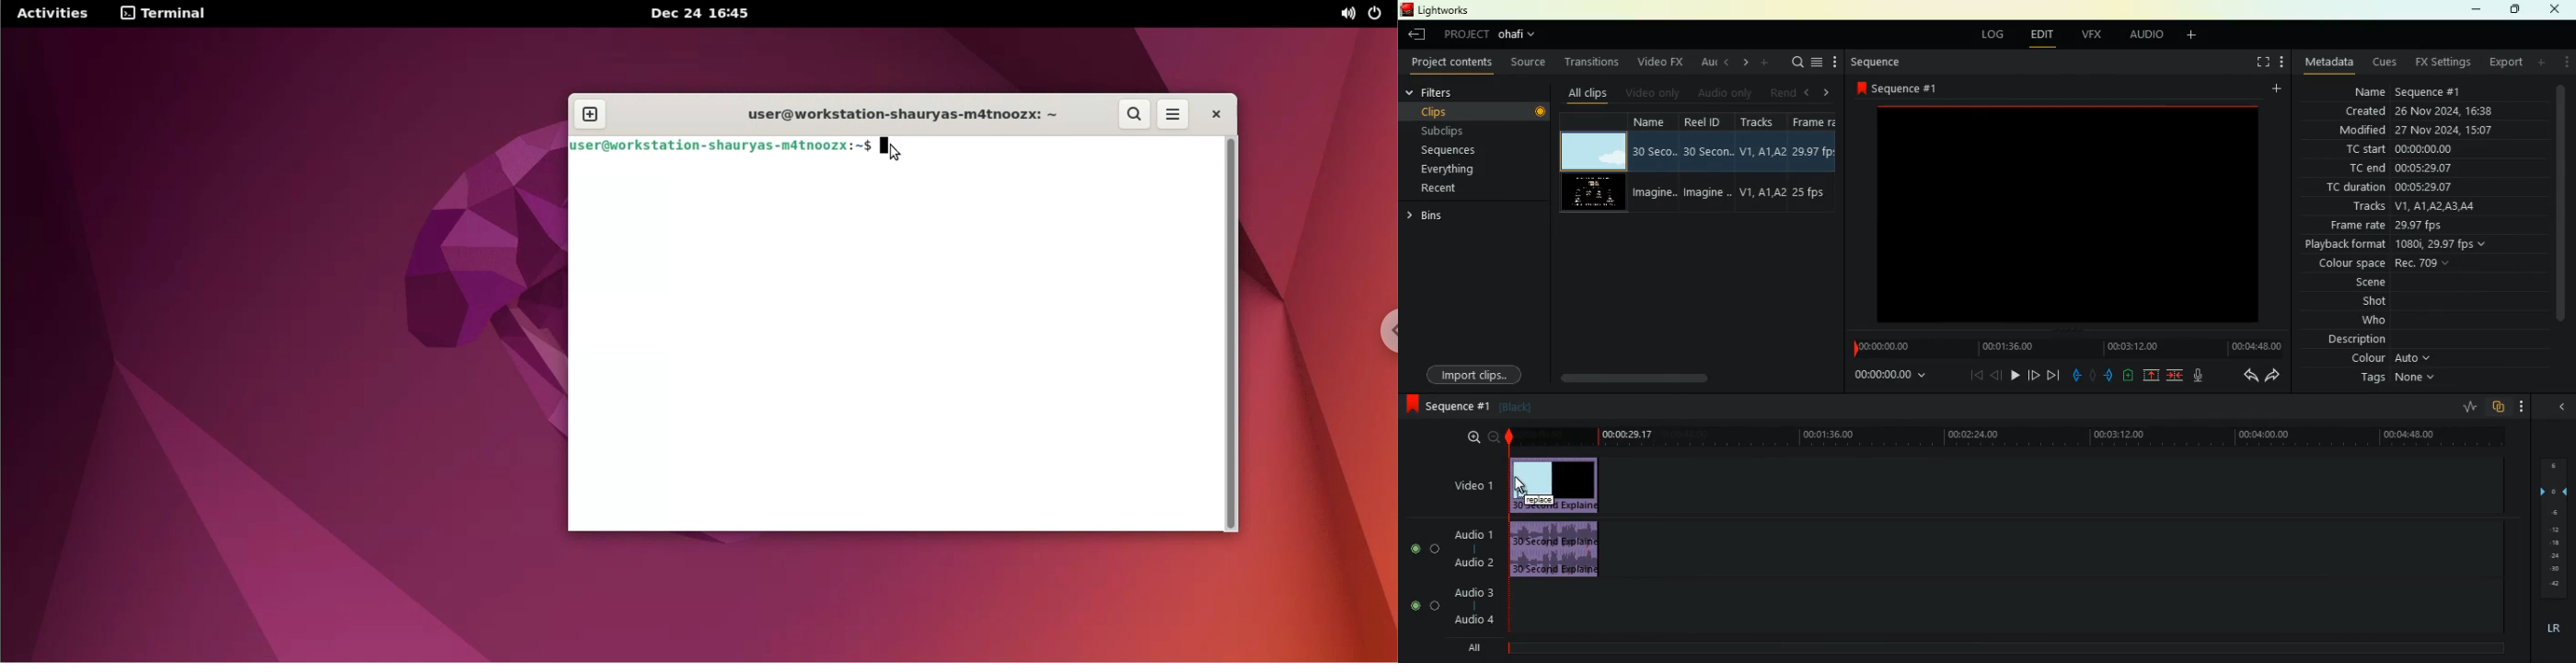 This screenshot has height=672, width=2576. Describe the element at coordinates (1762, 152) in the screenshot. I see `V1,A1, A2` at that location.